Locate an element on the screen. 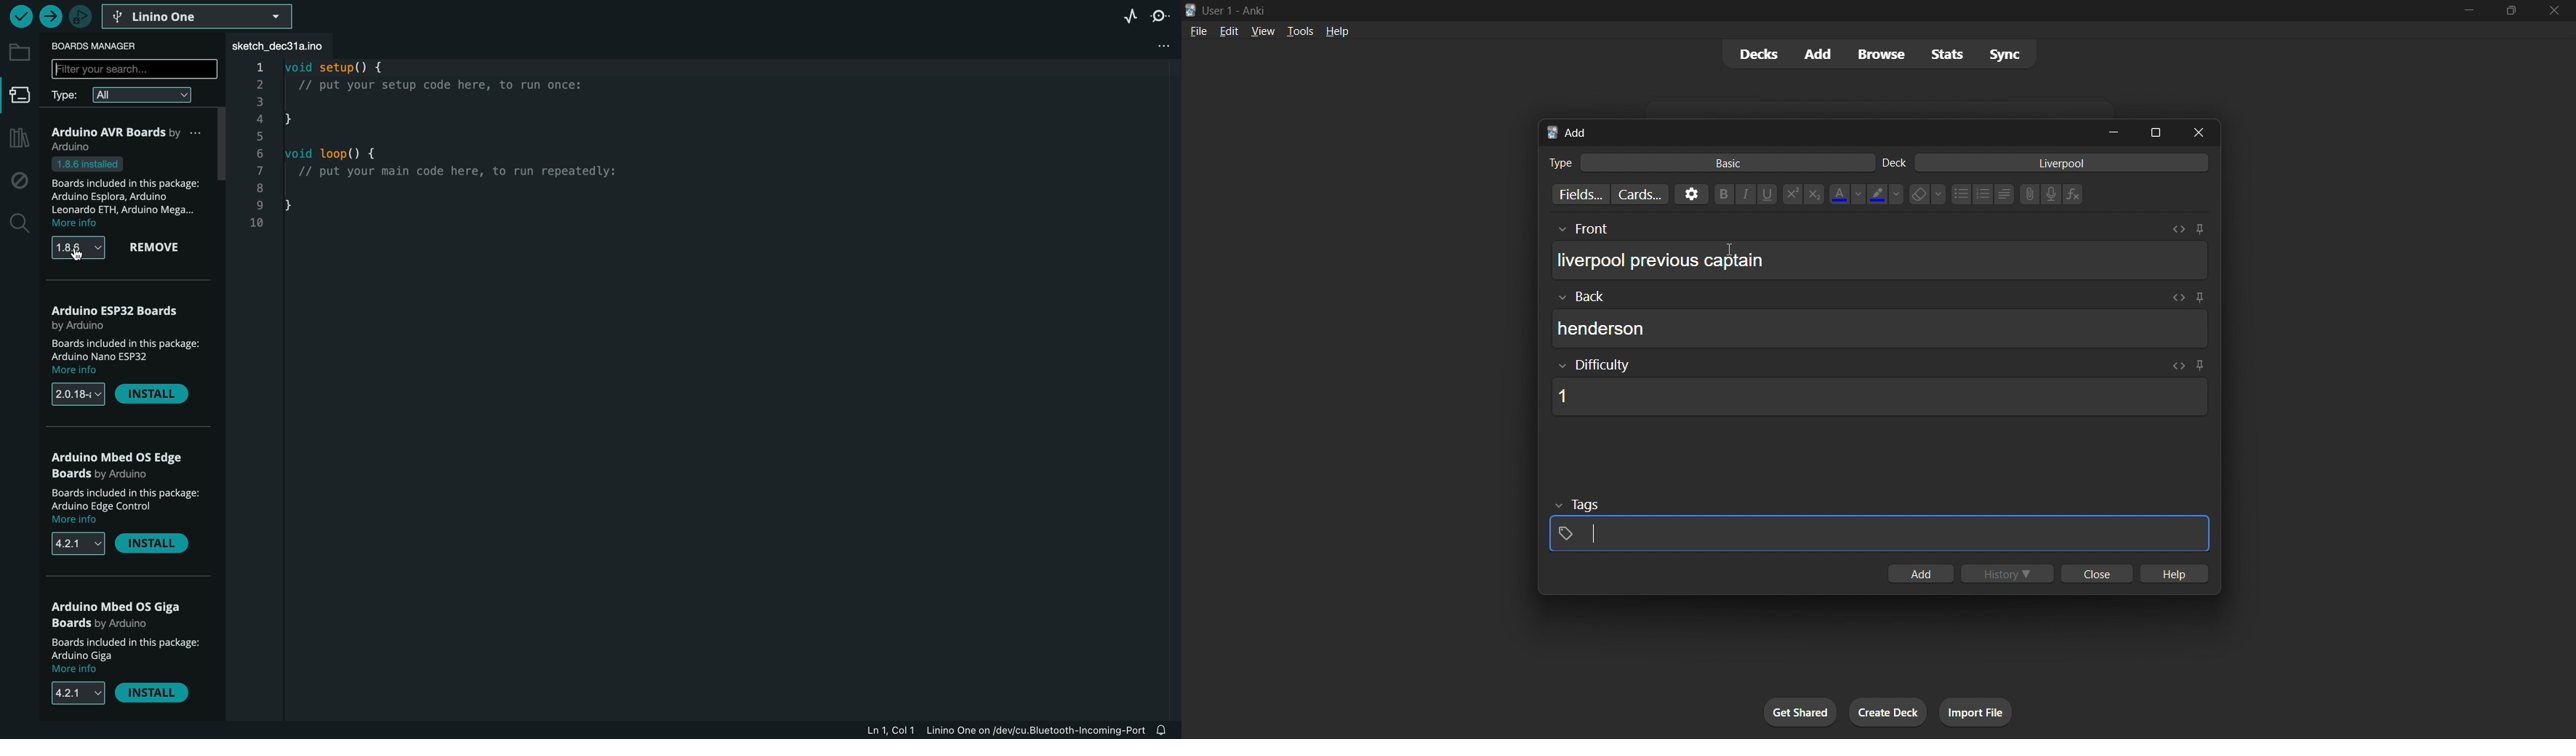 The image size is (2576, 756). minimize is located at coordinates (2466, 12).